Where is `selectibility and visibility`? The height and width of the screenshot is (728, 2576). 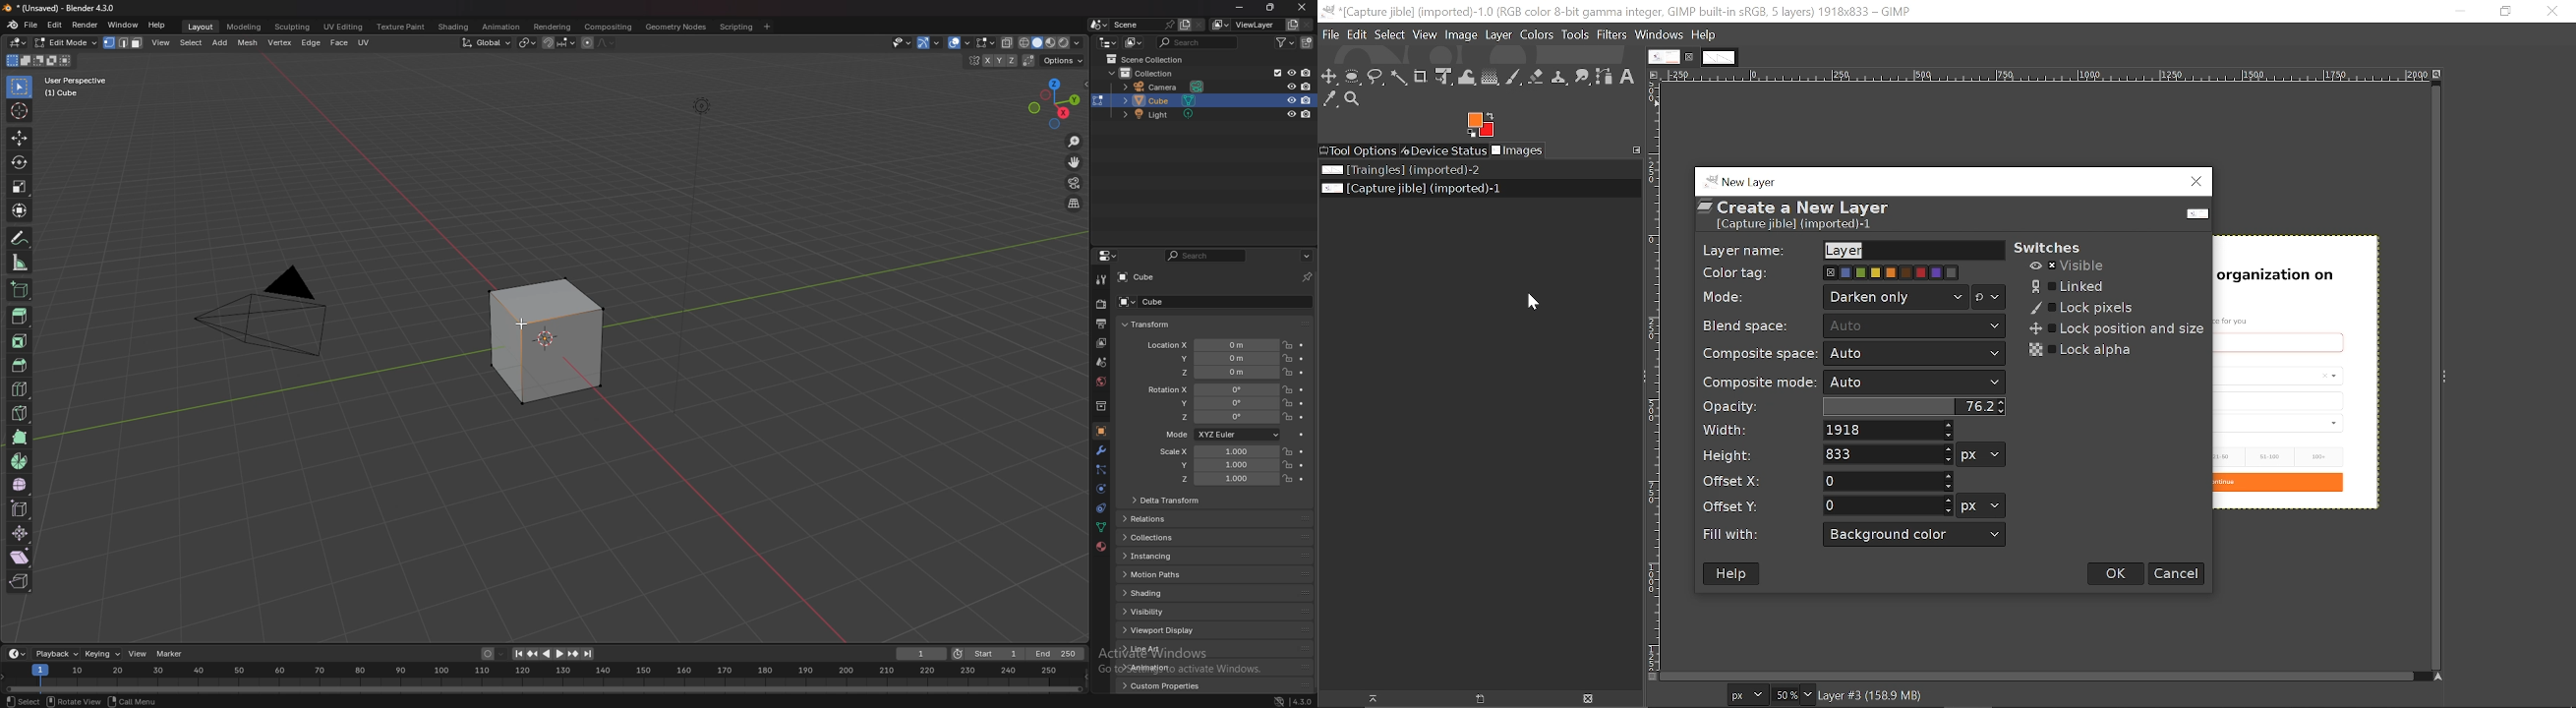 selectibility and visibility is located at coordinates (902, 43).